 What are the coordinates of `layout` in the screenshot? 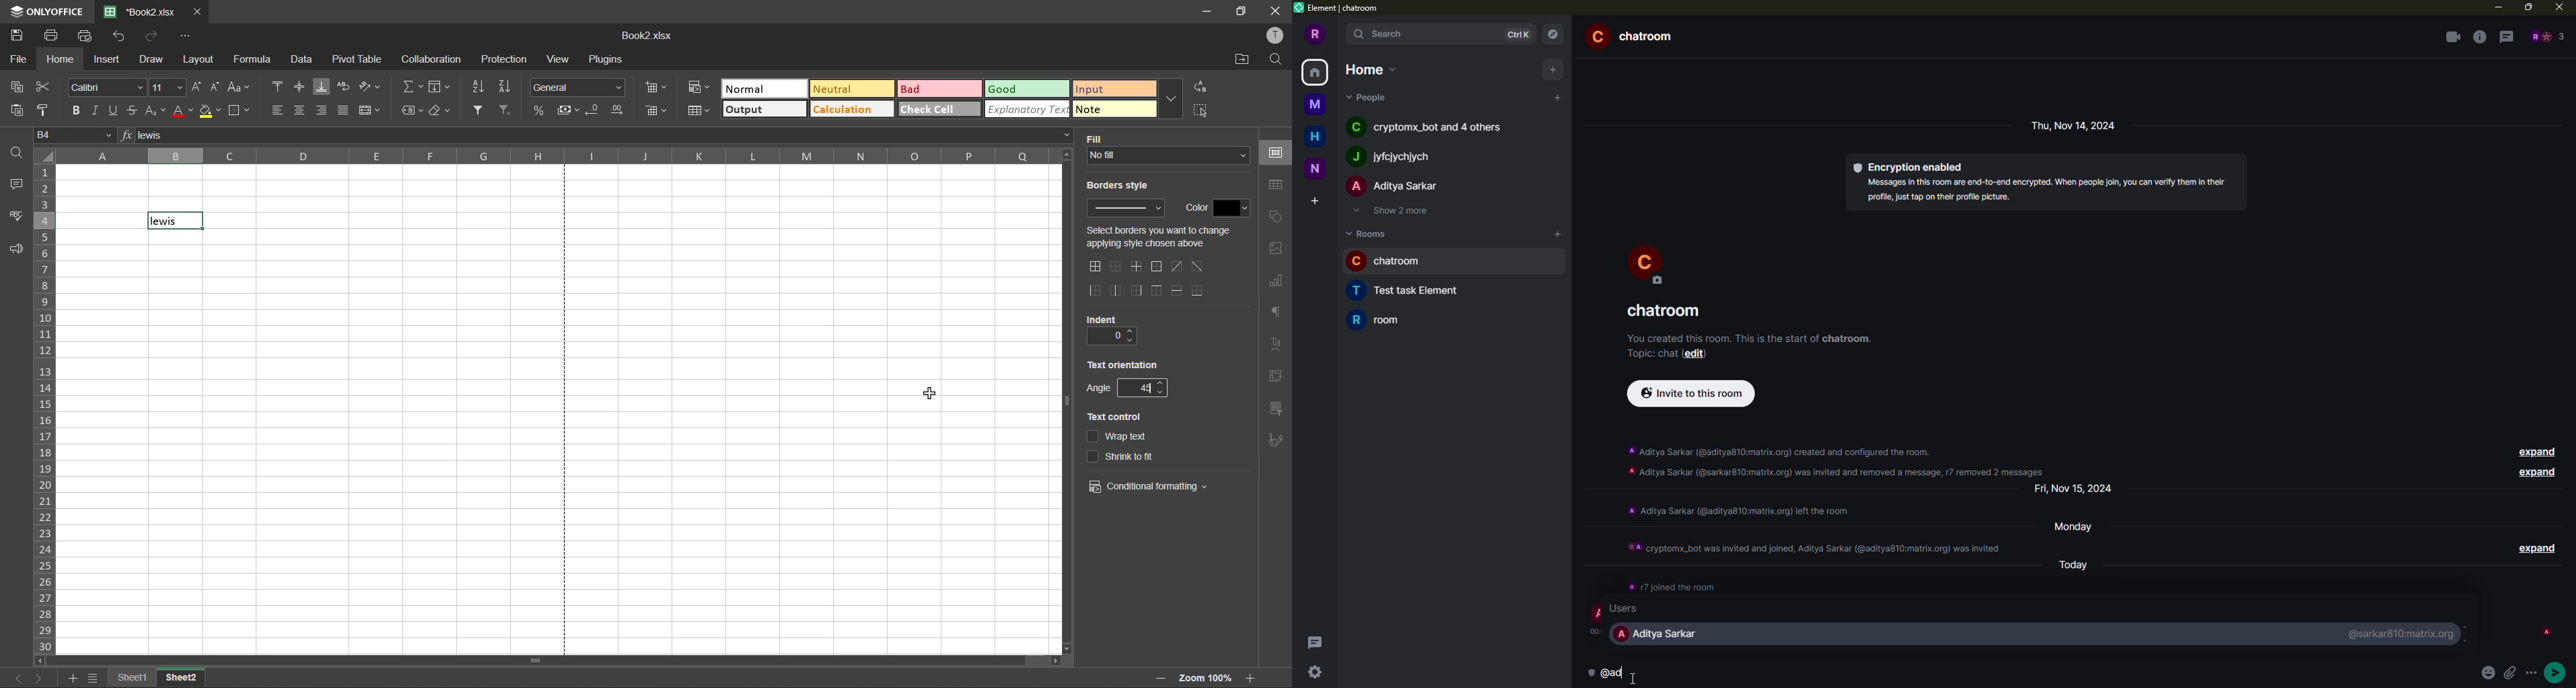 It's located at (198, 59).